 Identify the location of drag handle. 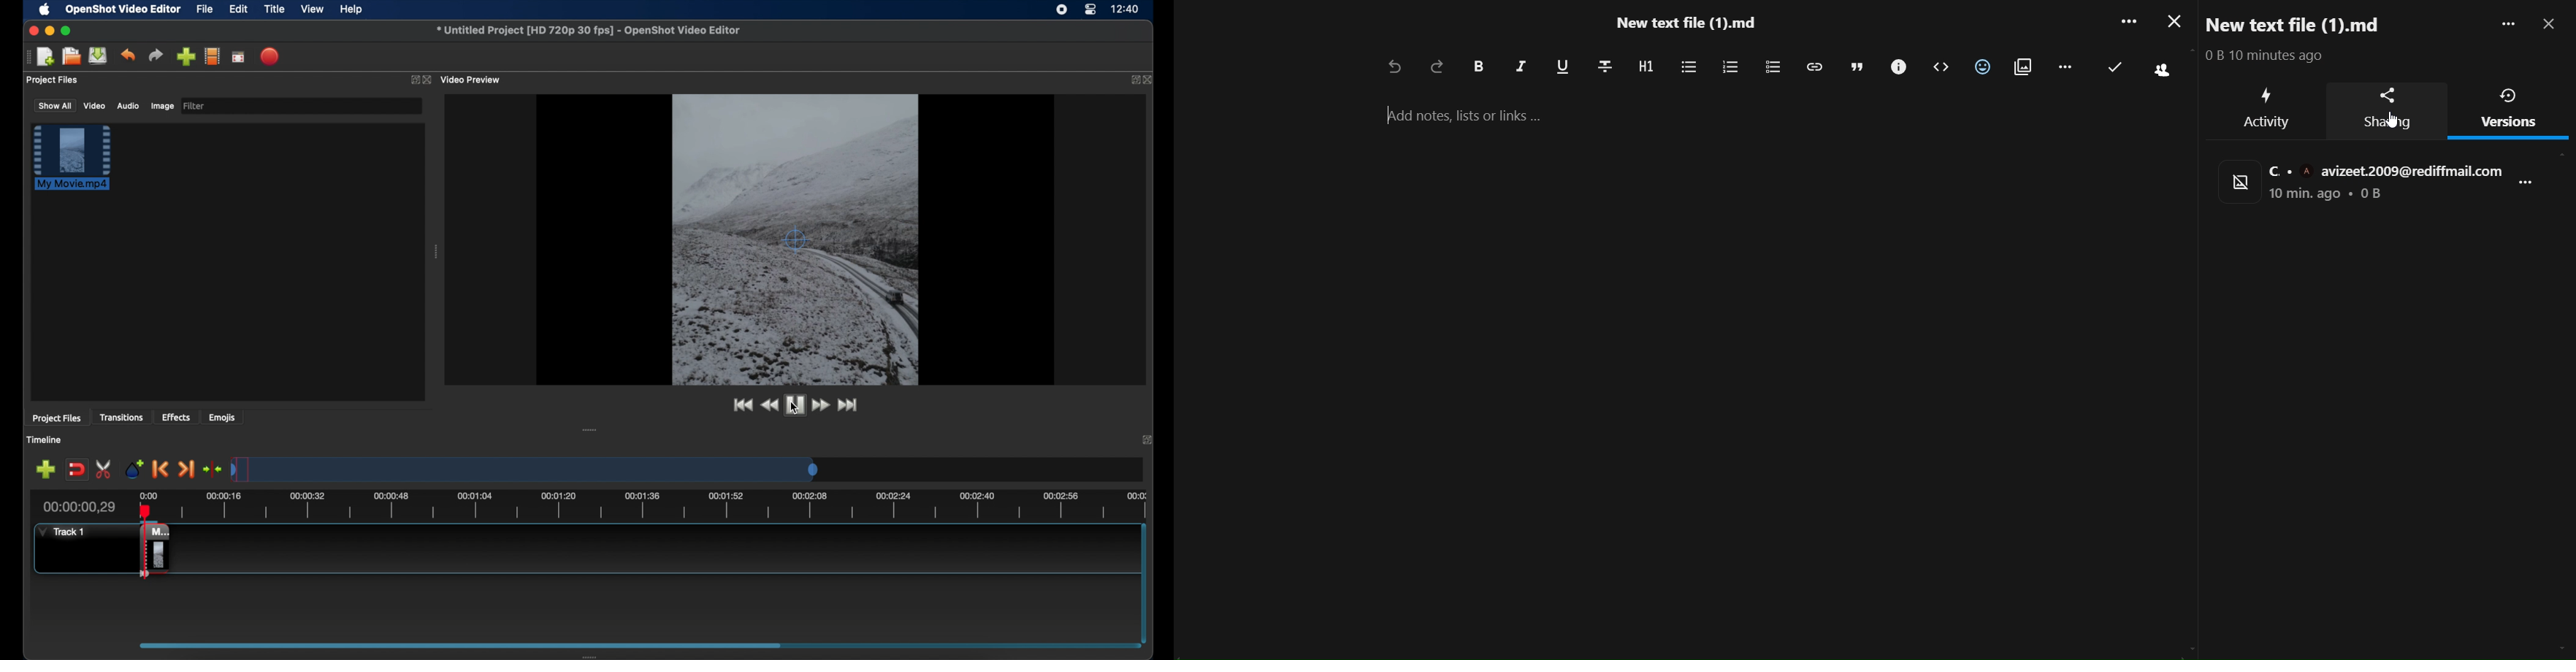
(27, 57).